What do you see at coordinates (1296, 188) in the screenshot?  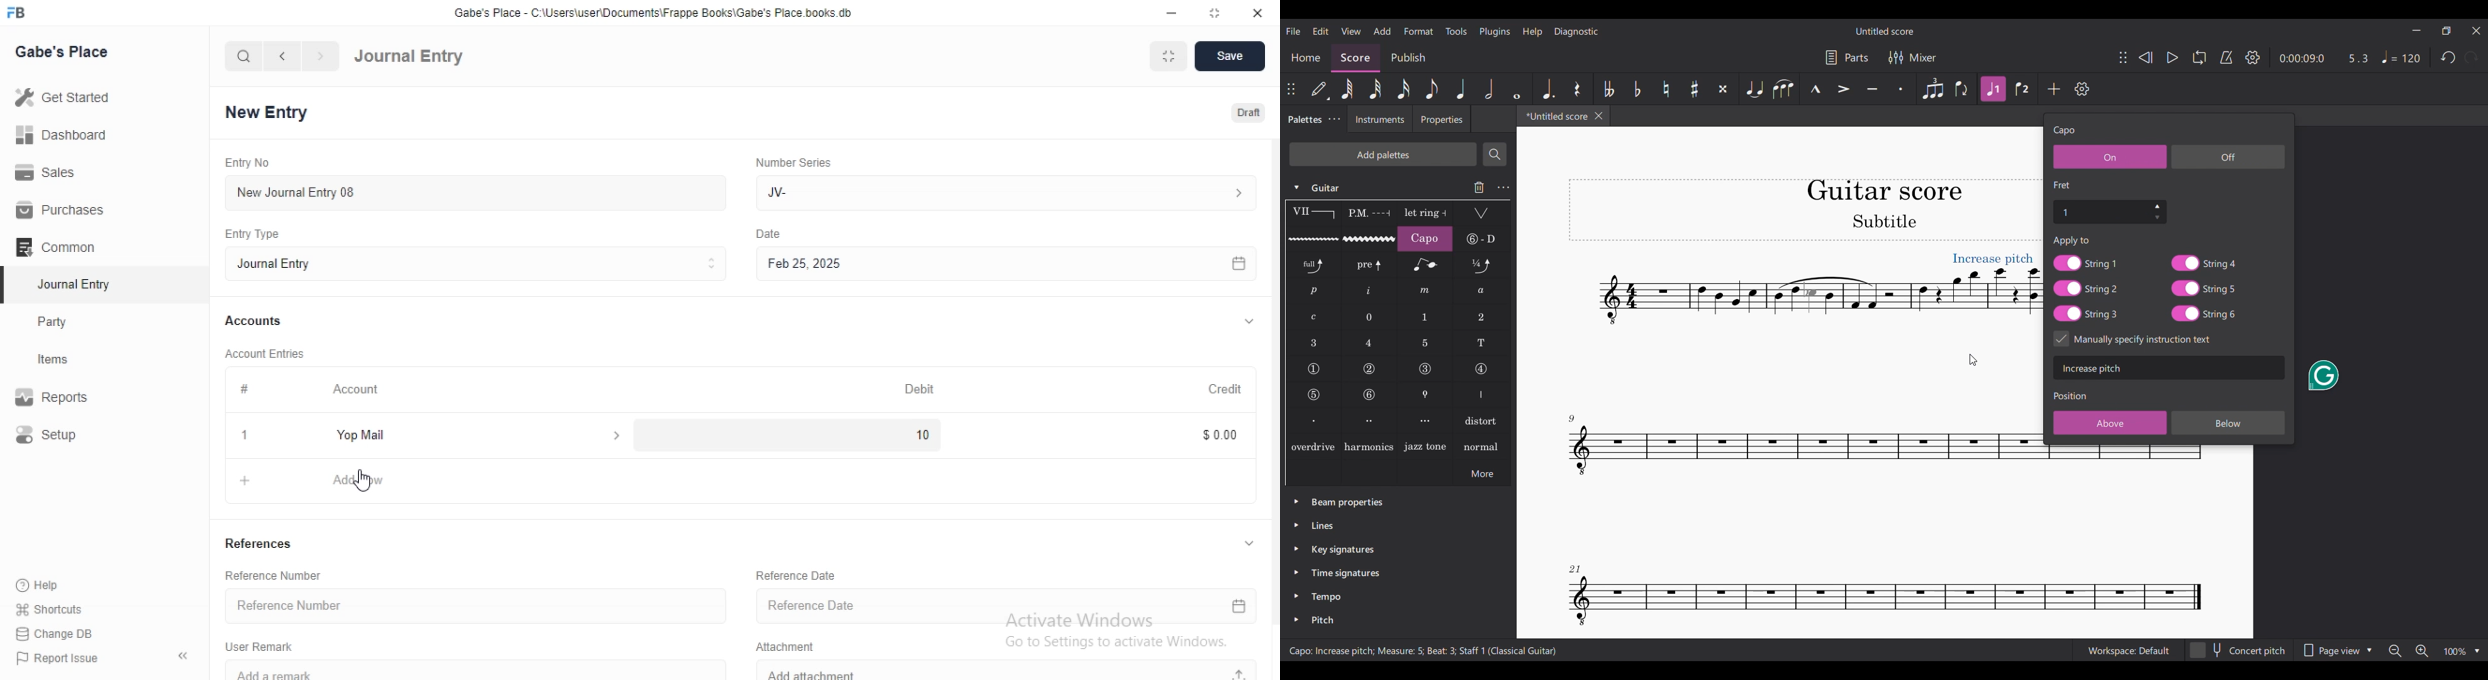 I see `Click to collapse ` at bounding box center [1296, 188].